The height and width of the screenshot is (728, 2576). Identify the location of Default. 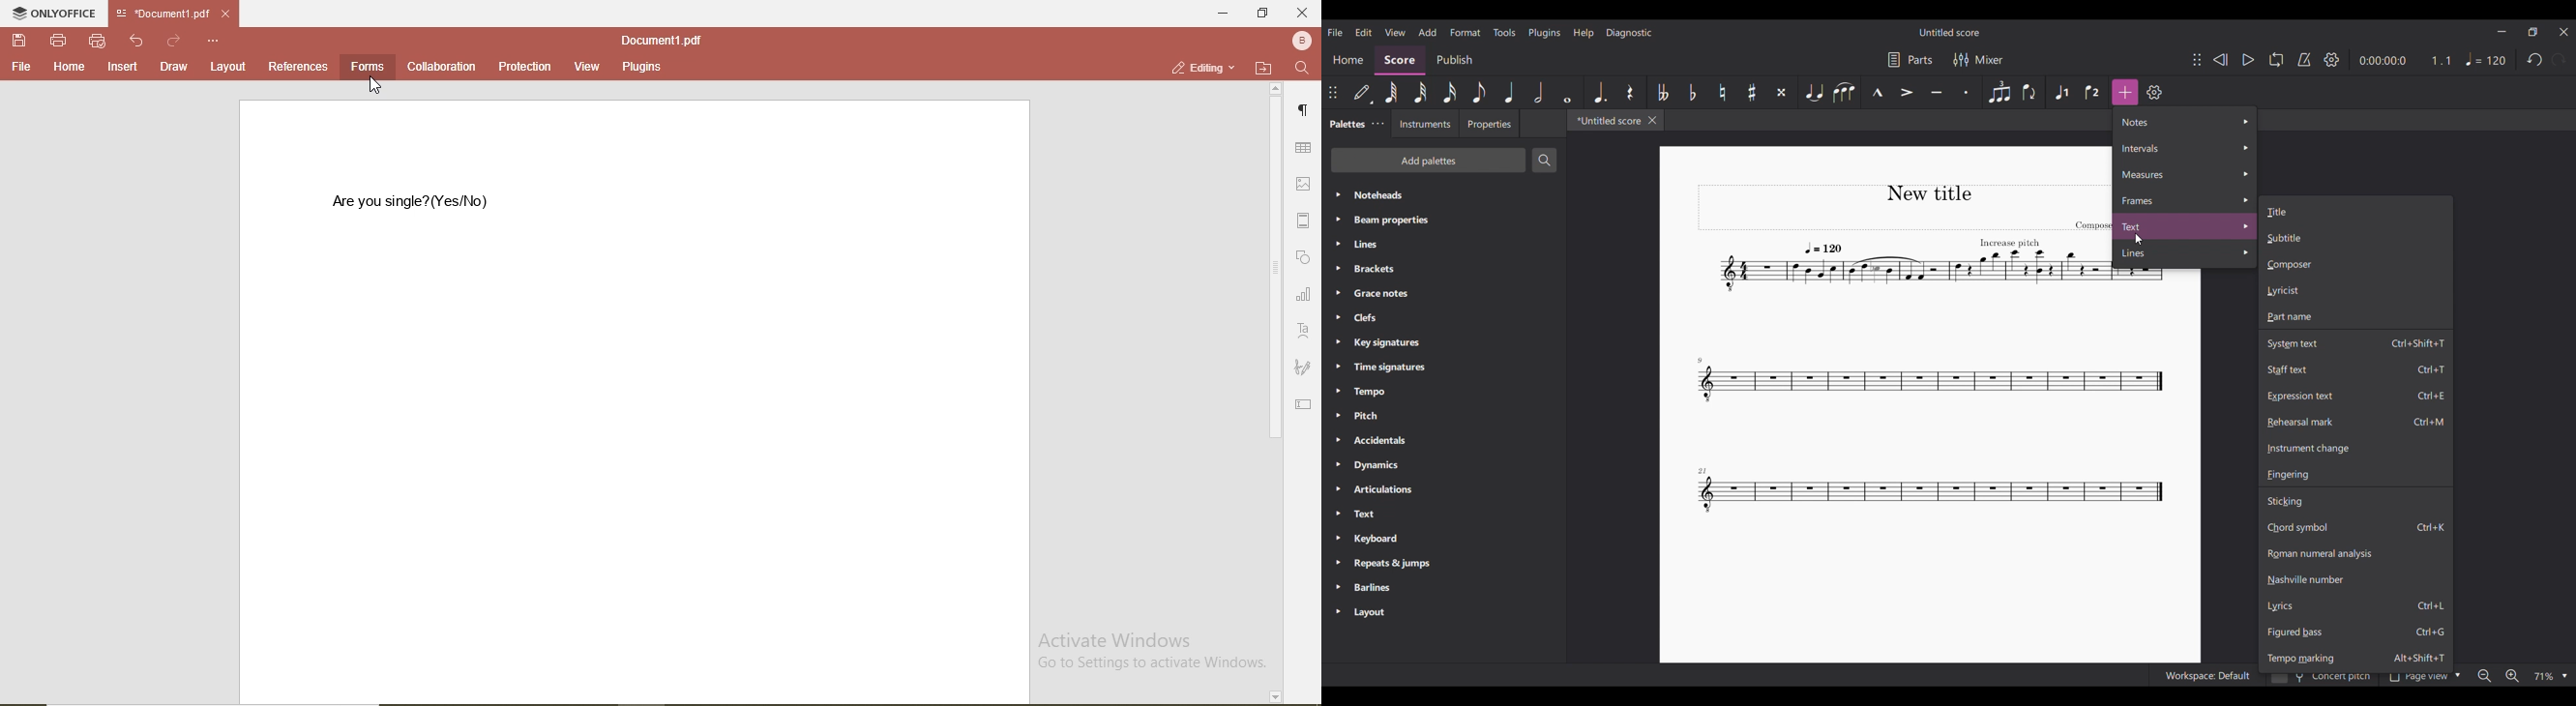
(1362, 92).